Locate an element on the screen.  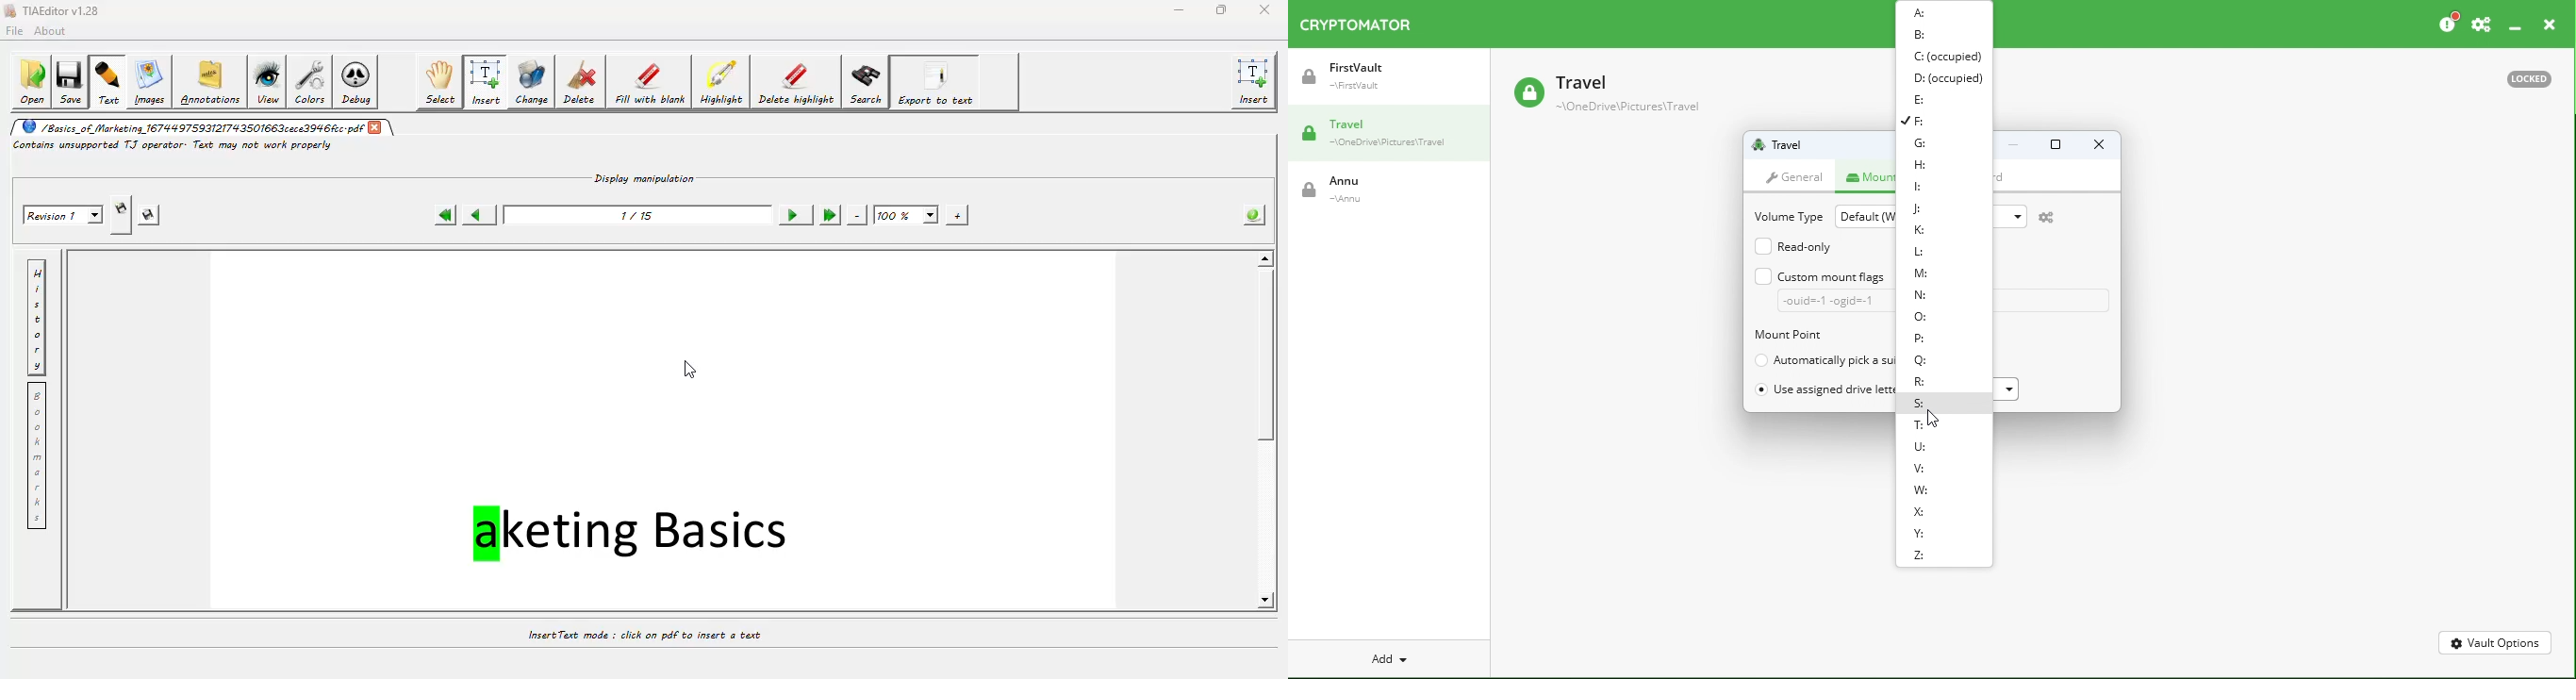
Add new vault is located at coordinates (1387, 656).